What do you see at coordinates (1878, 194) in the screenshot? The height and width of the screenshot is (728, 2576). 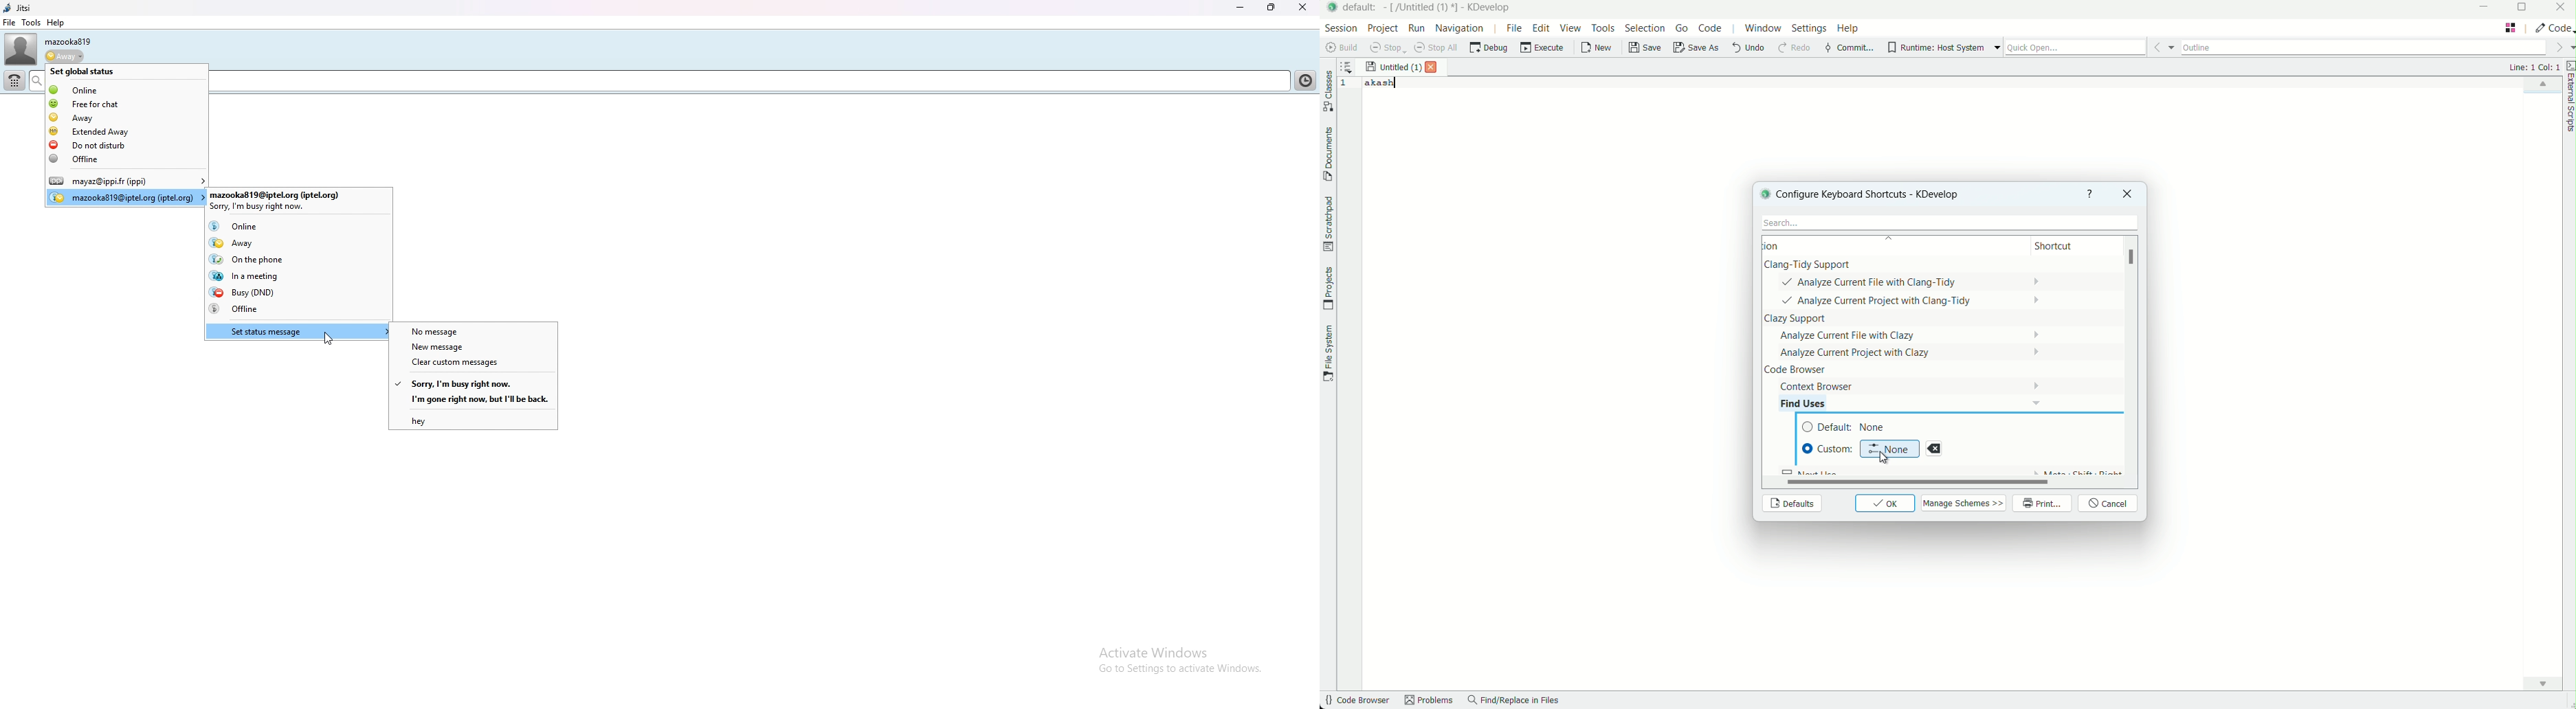 I see `configure keyboard shortcuts` at bounding box center [1878, 194].